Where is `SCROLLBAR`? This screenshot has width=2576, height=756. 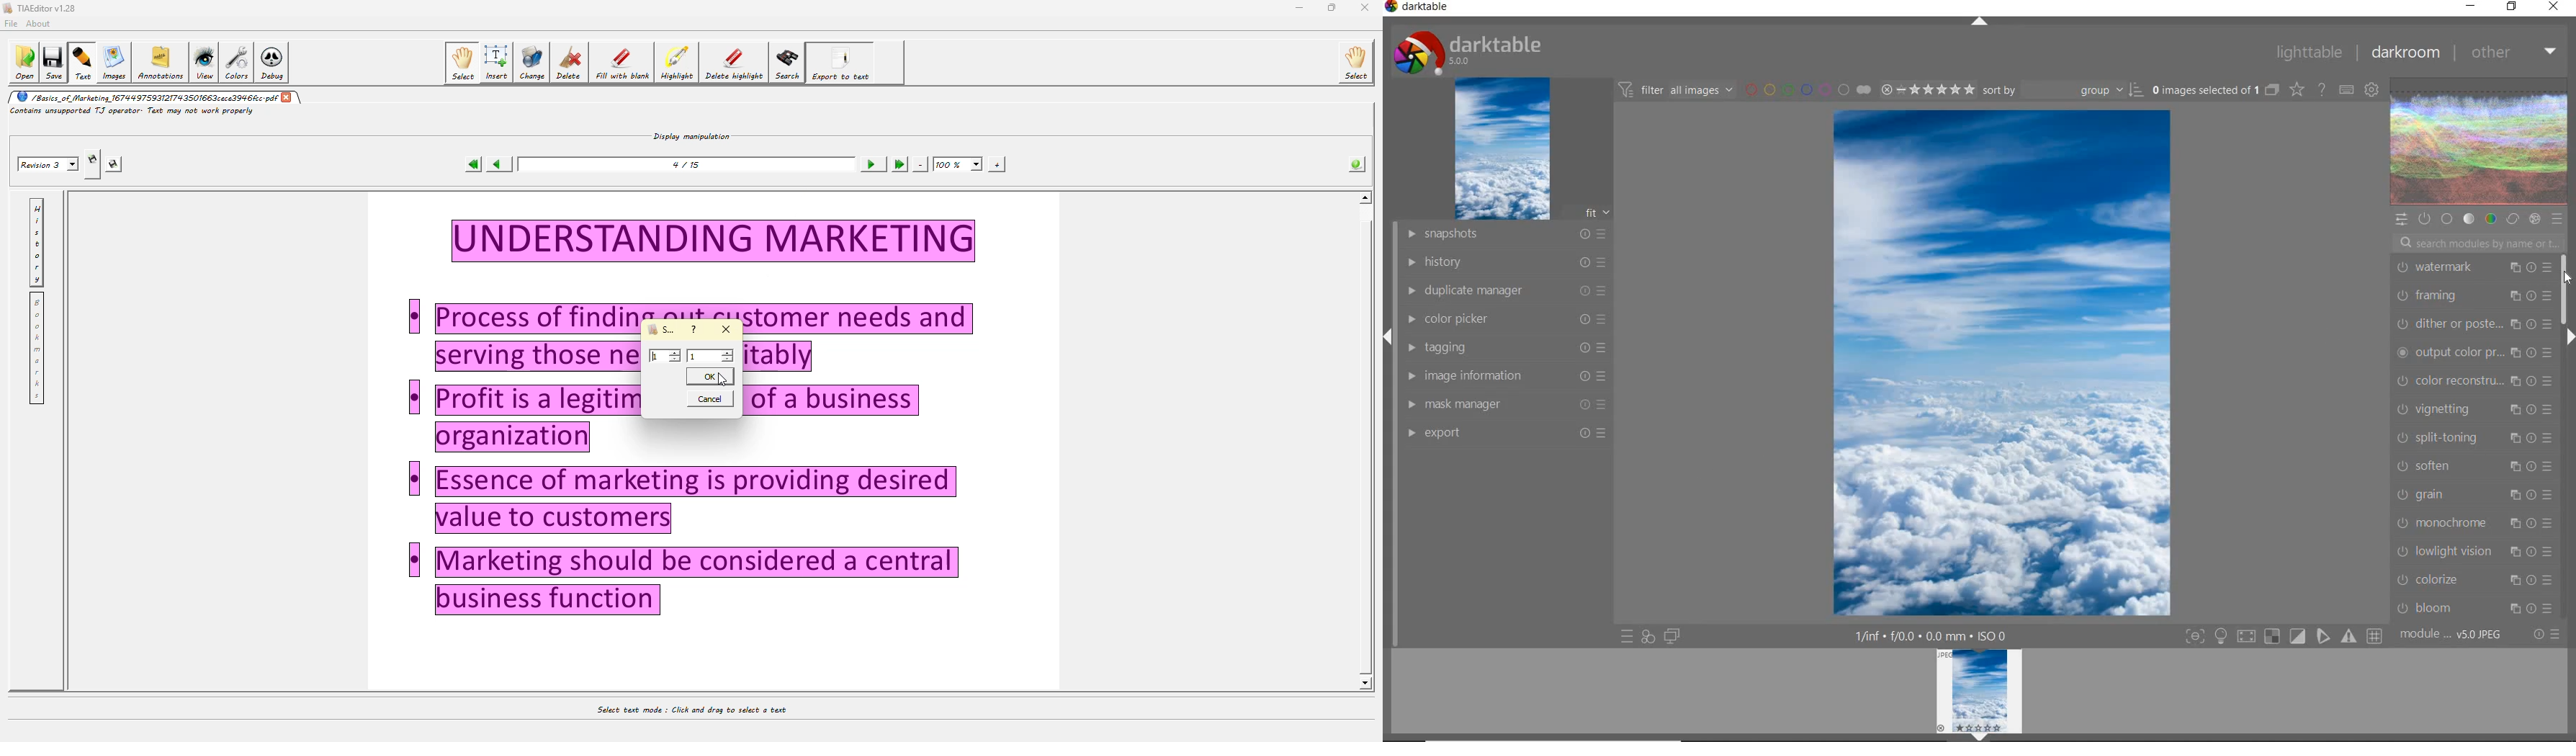
SCROLLBAR is located at coordinates (2566, 287).